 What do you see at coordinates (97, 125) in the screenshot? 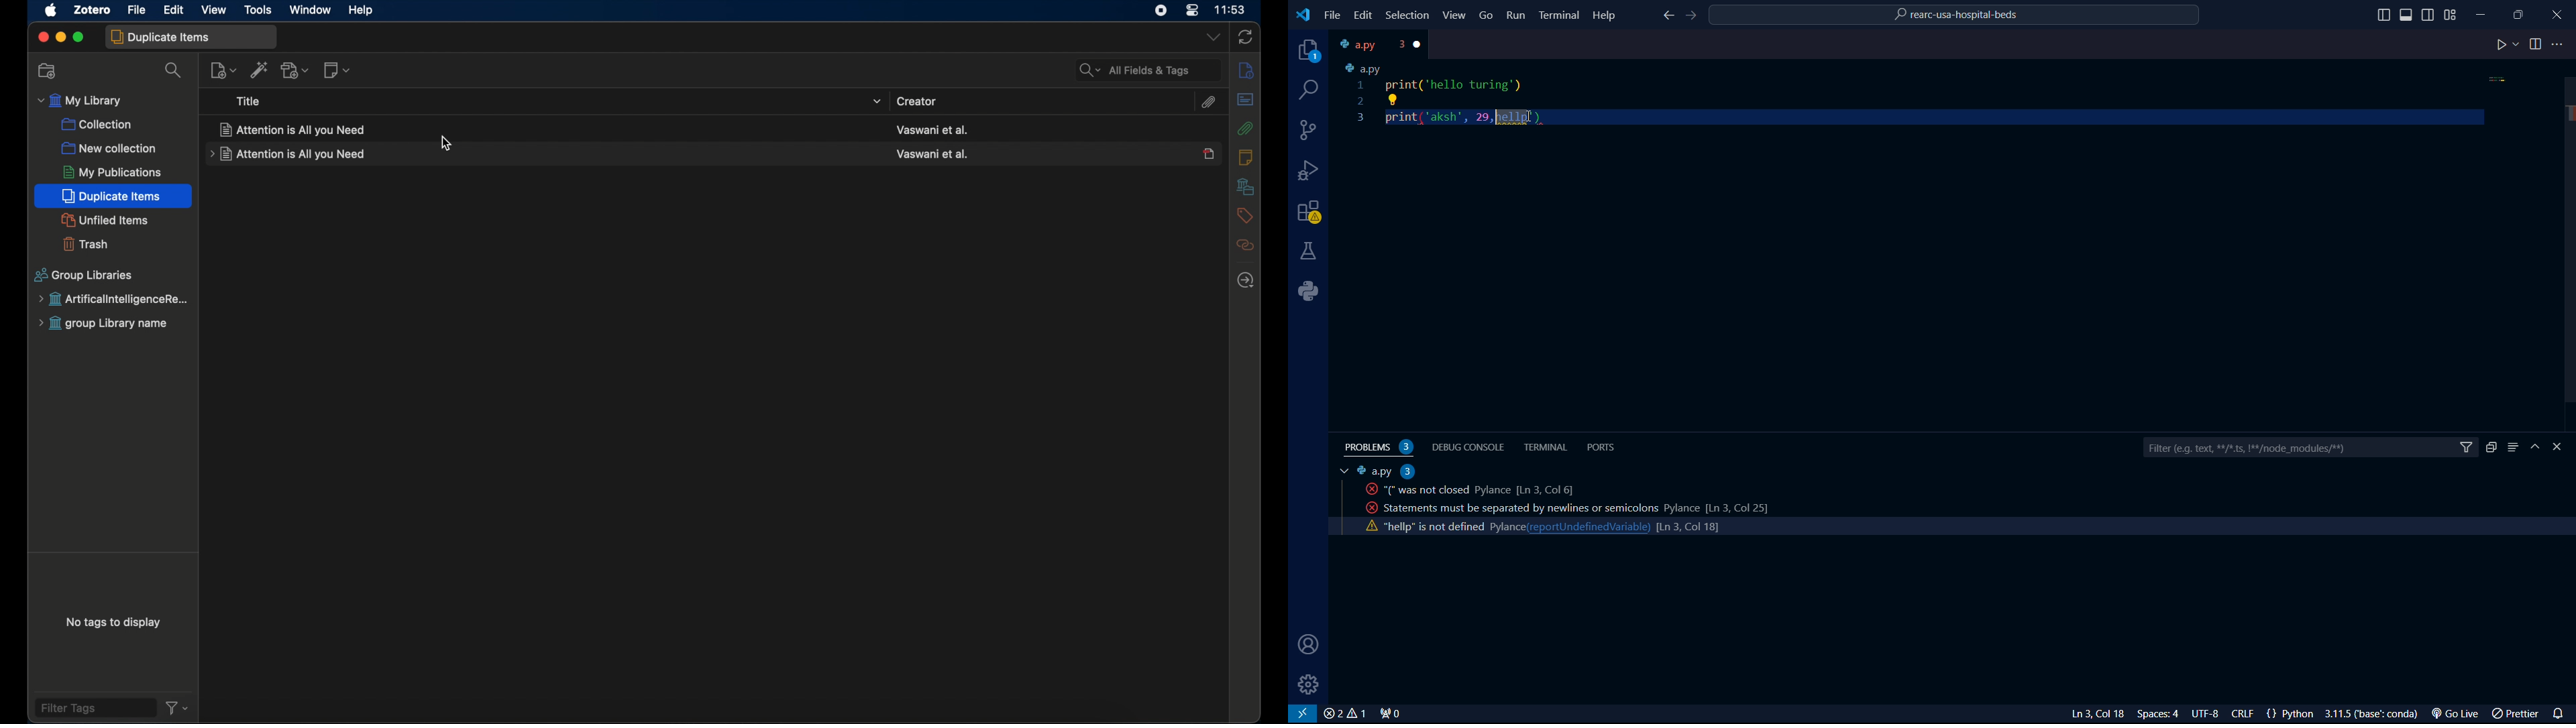
I see `collection` at bounding box center [97, 125].